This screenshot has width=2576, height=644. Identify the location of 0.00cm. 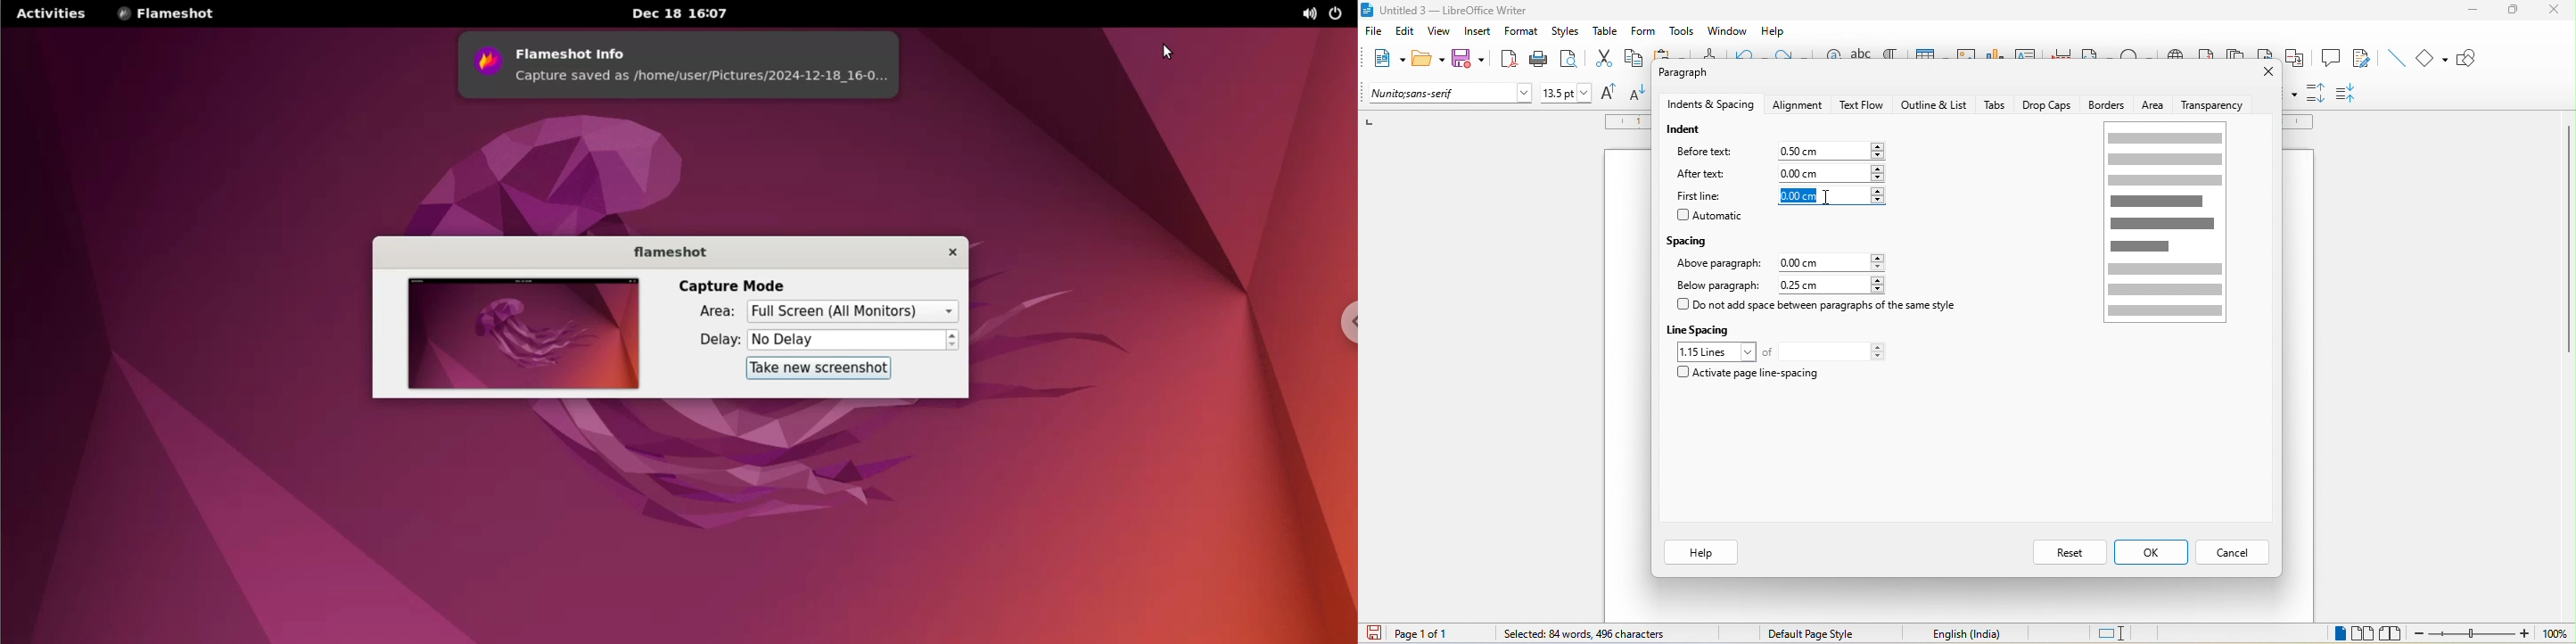
(1820, 197).